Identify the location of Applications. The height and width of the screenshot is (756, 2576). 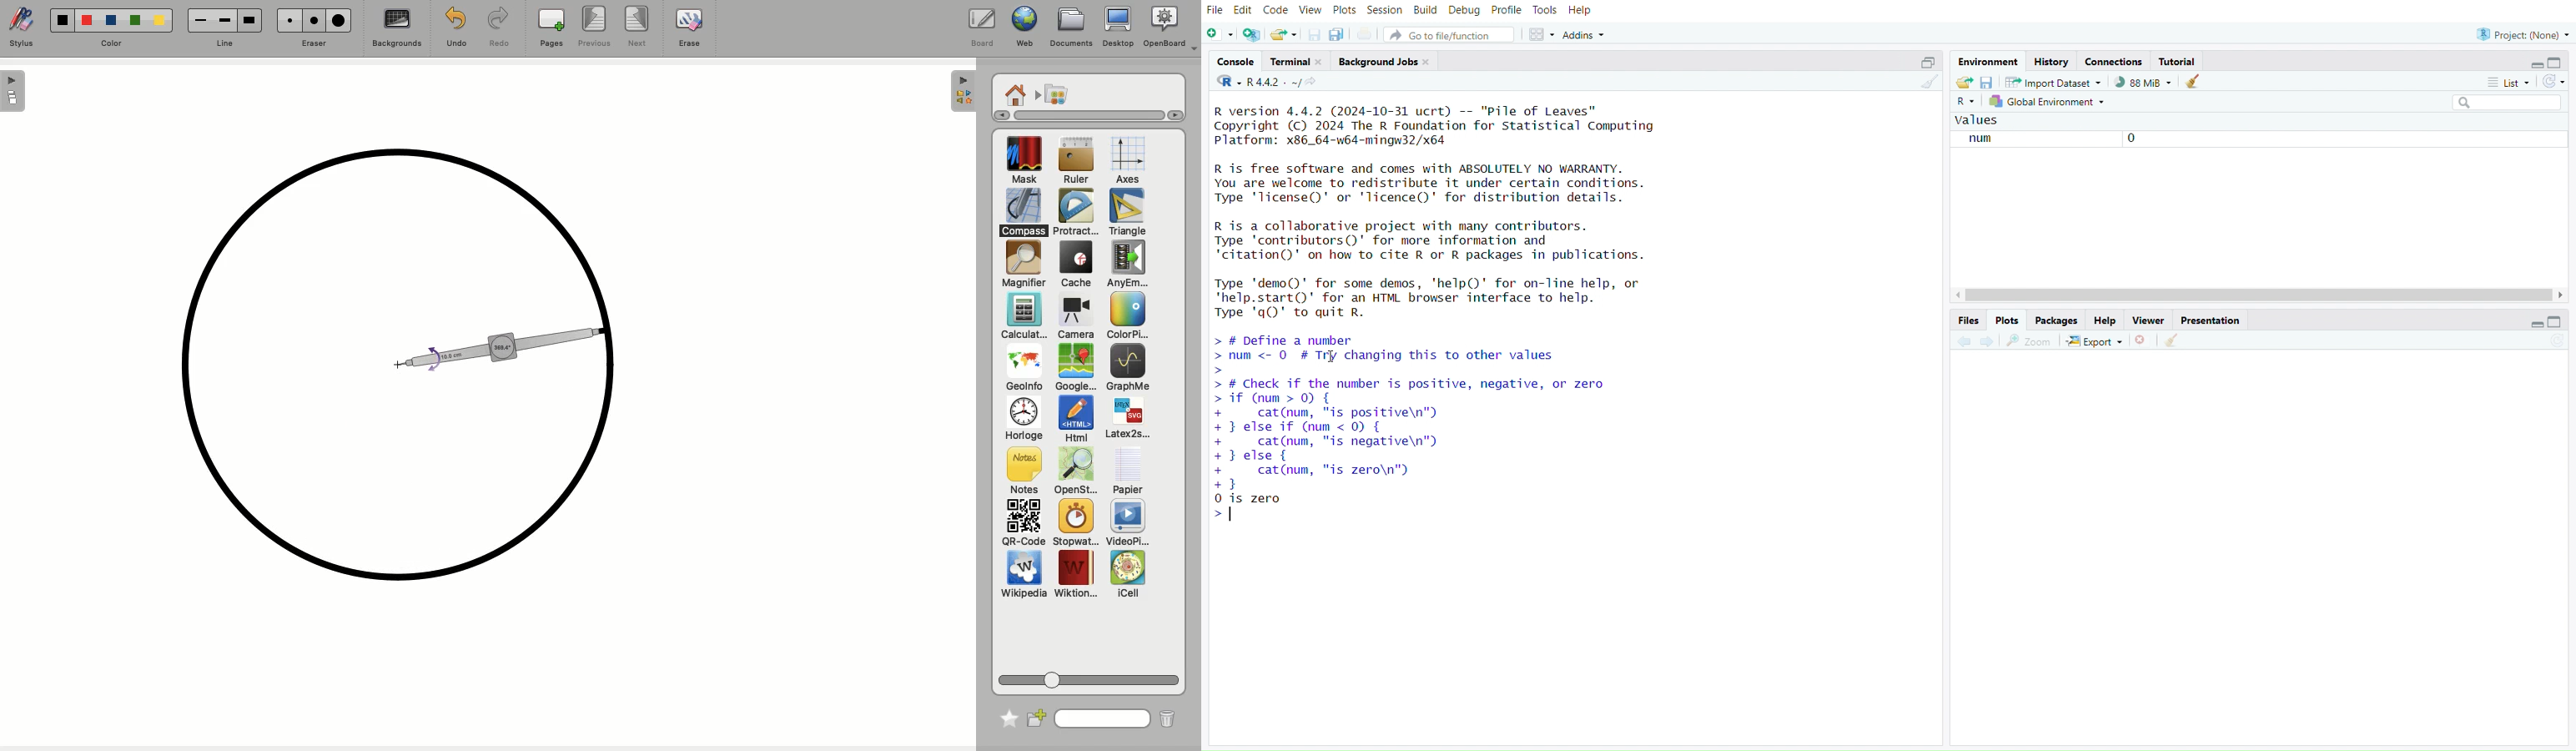
(1056, 95).